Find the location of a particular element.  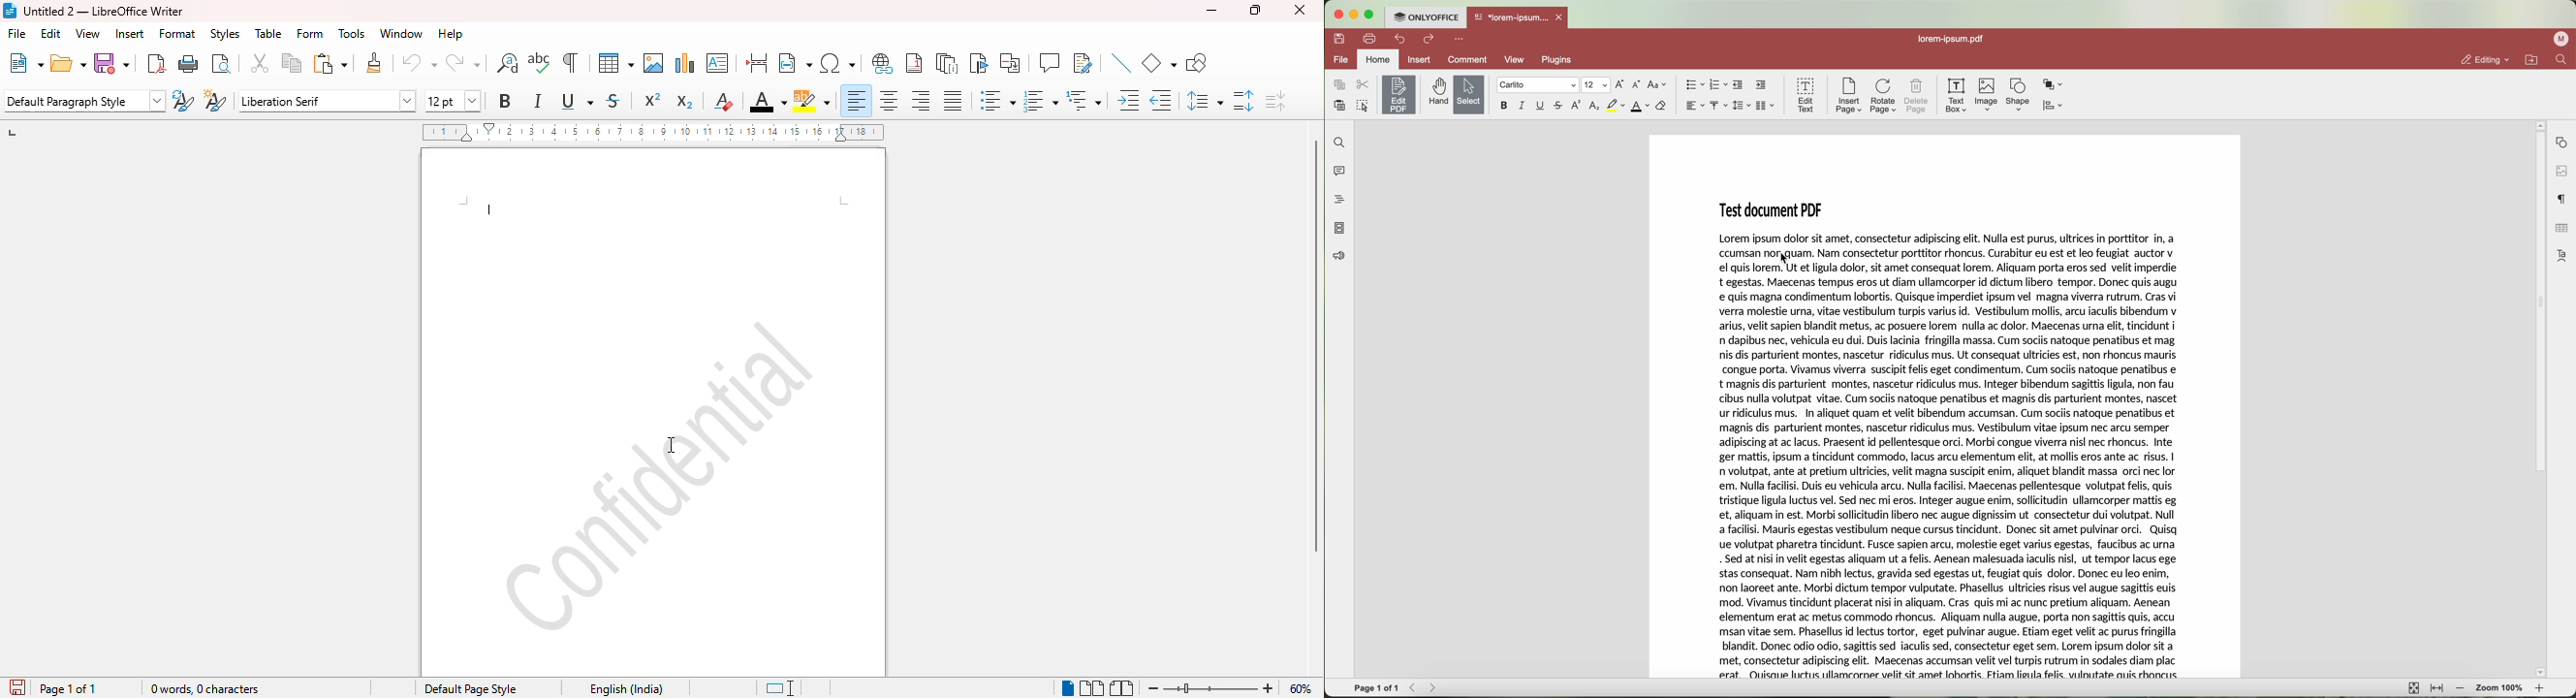

Select is located at coordinates (1468, 94).